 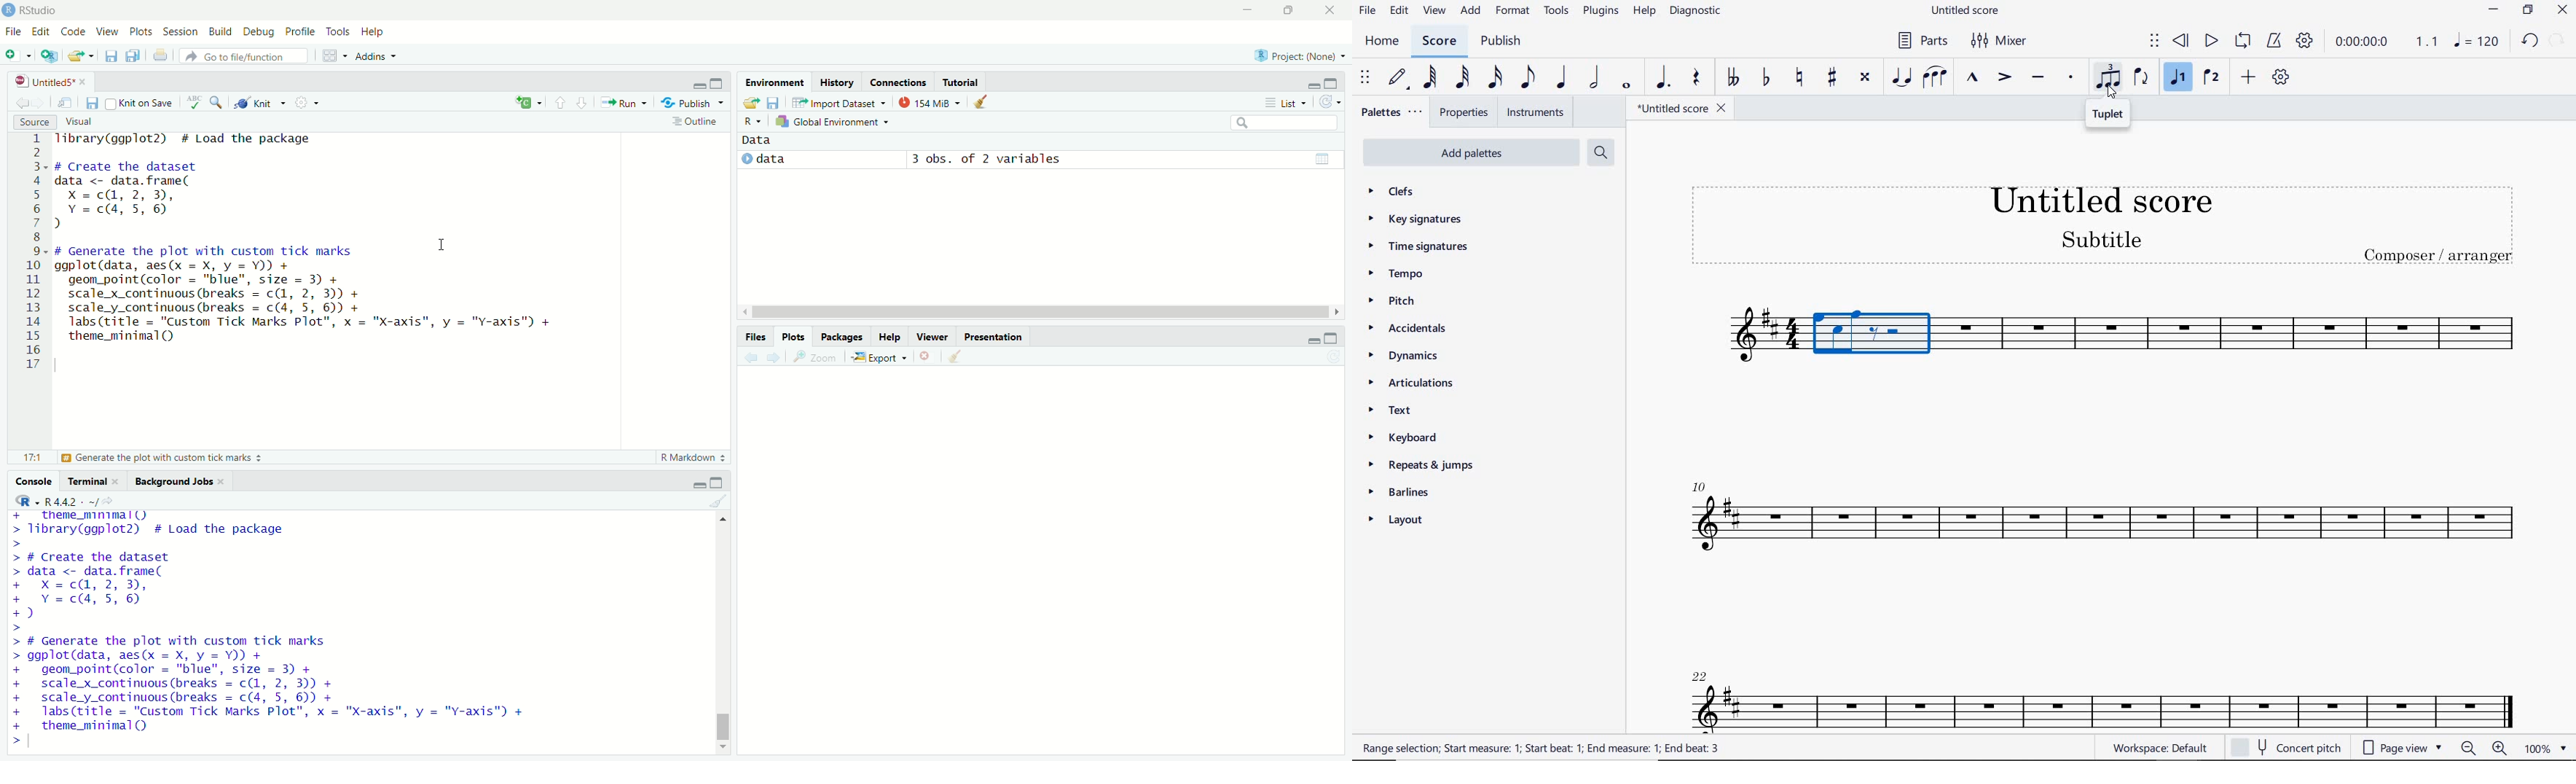 What do you see at coordinates (377, 56) in the screenshot?
I see `addins` at bounding box center [377, 56].